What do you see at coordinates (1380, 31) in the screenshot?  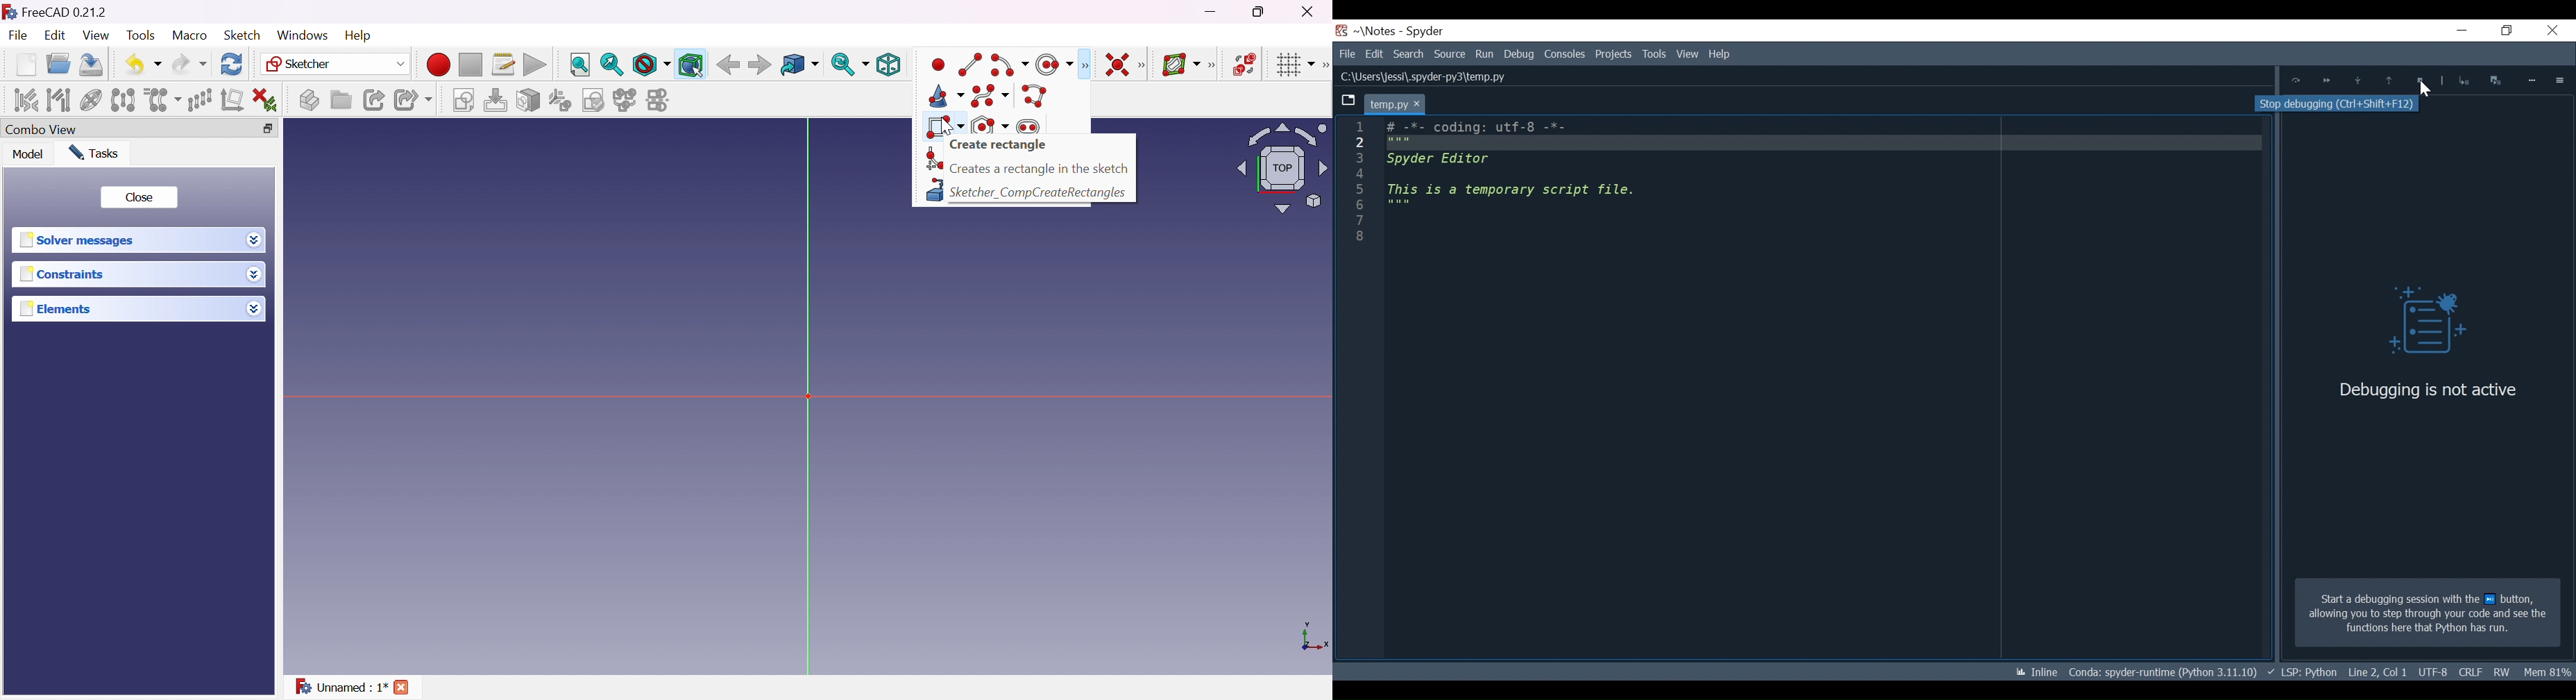 I see `Projects Name` at bounding box center [1380, 31].